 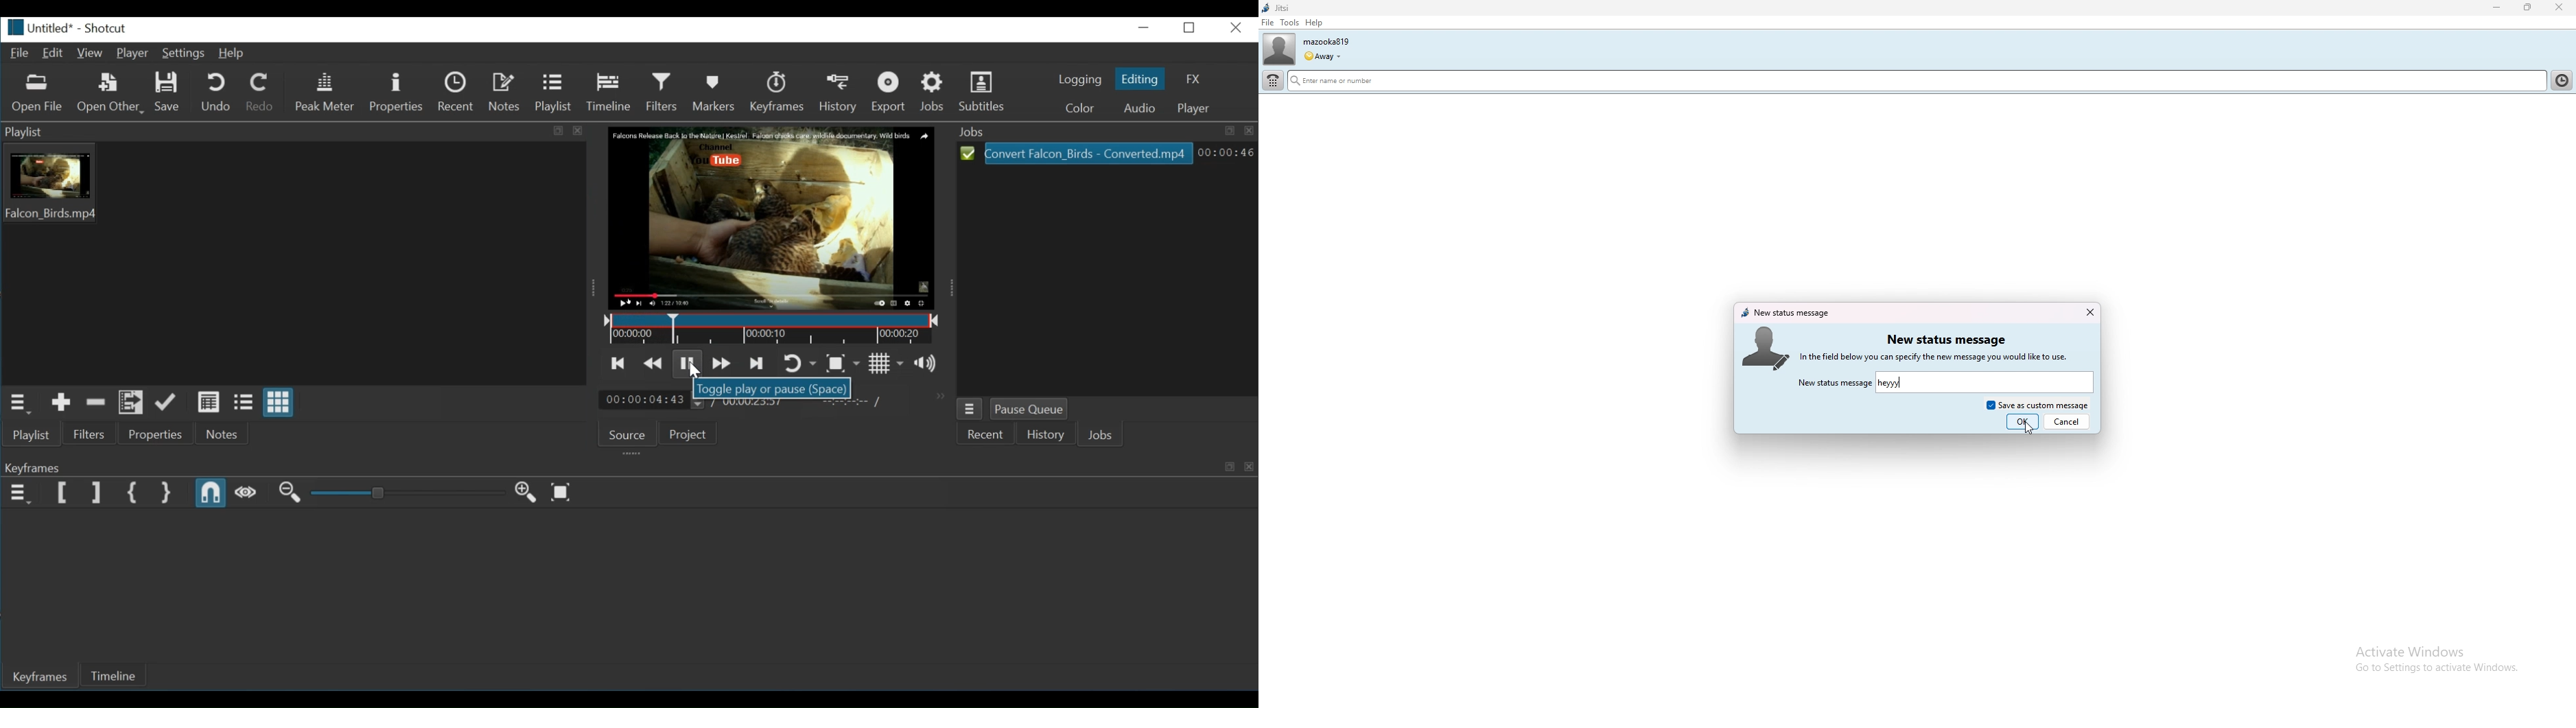 What do you see at coordinates (2497, 8) in the screenshot?
I see `minimize` at bounding box center [2497, 8].